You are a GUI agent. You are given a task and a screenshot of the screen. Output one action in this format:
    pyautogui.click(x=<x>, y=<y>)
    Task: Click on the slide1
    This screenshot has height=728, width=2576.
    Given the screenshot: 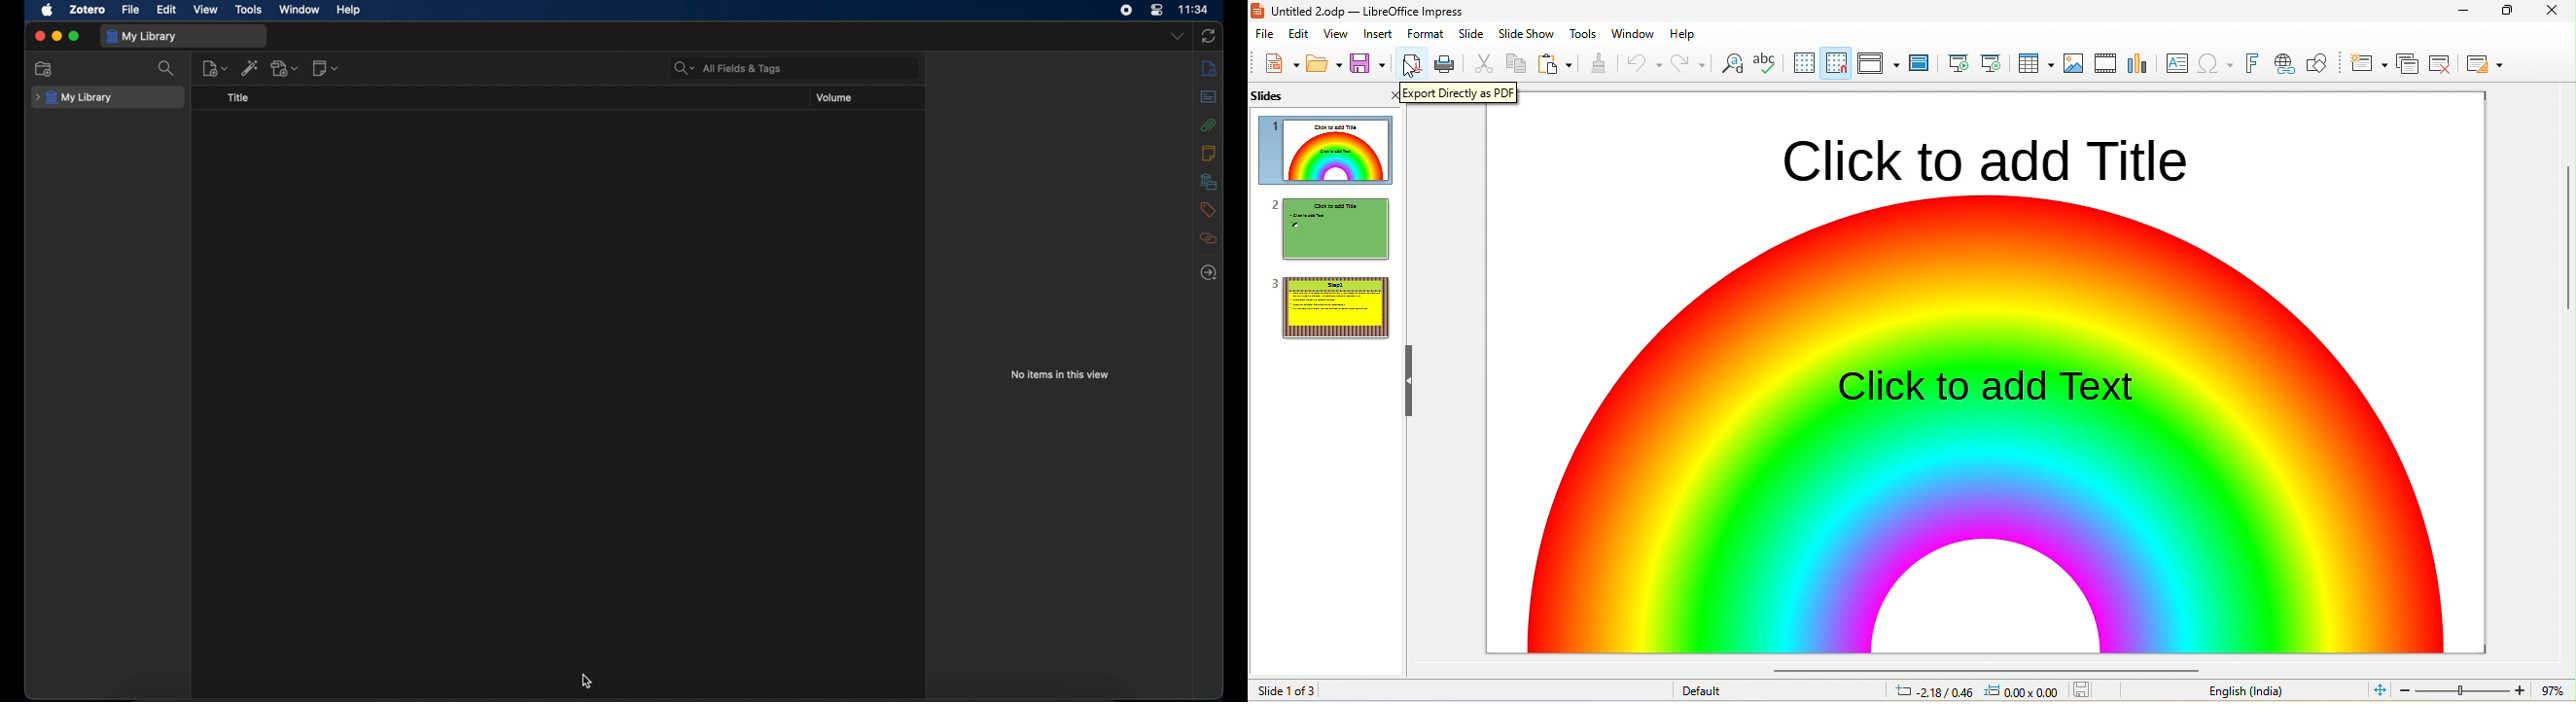 What is the action you would take?
    pyautogui.click(x=1325, y=152)
    